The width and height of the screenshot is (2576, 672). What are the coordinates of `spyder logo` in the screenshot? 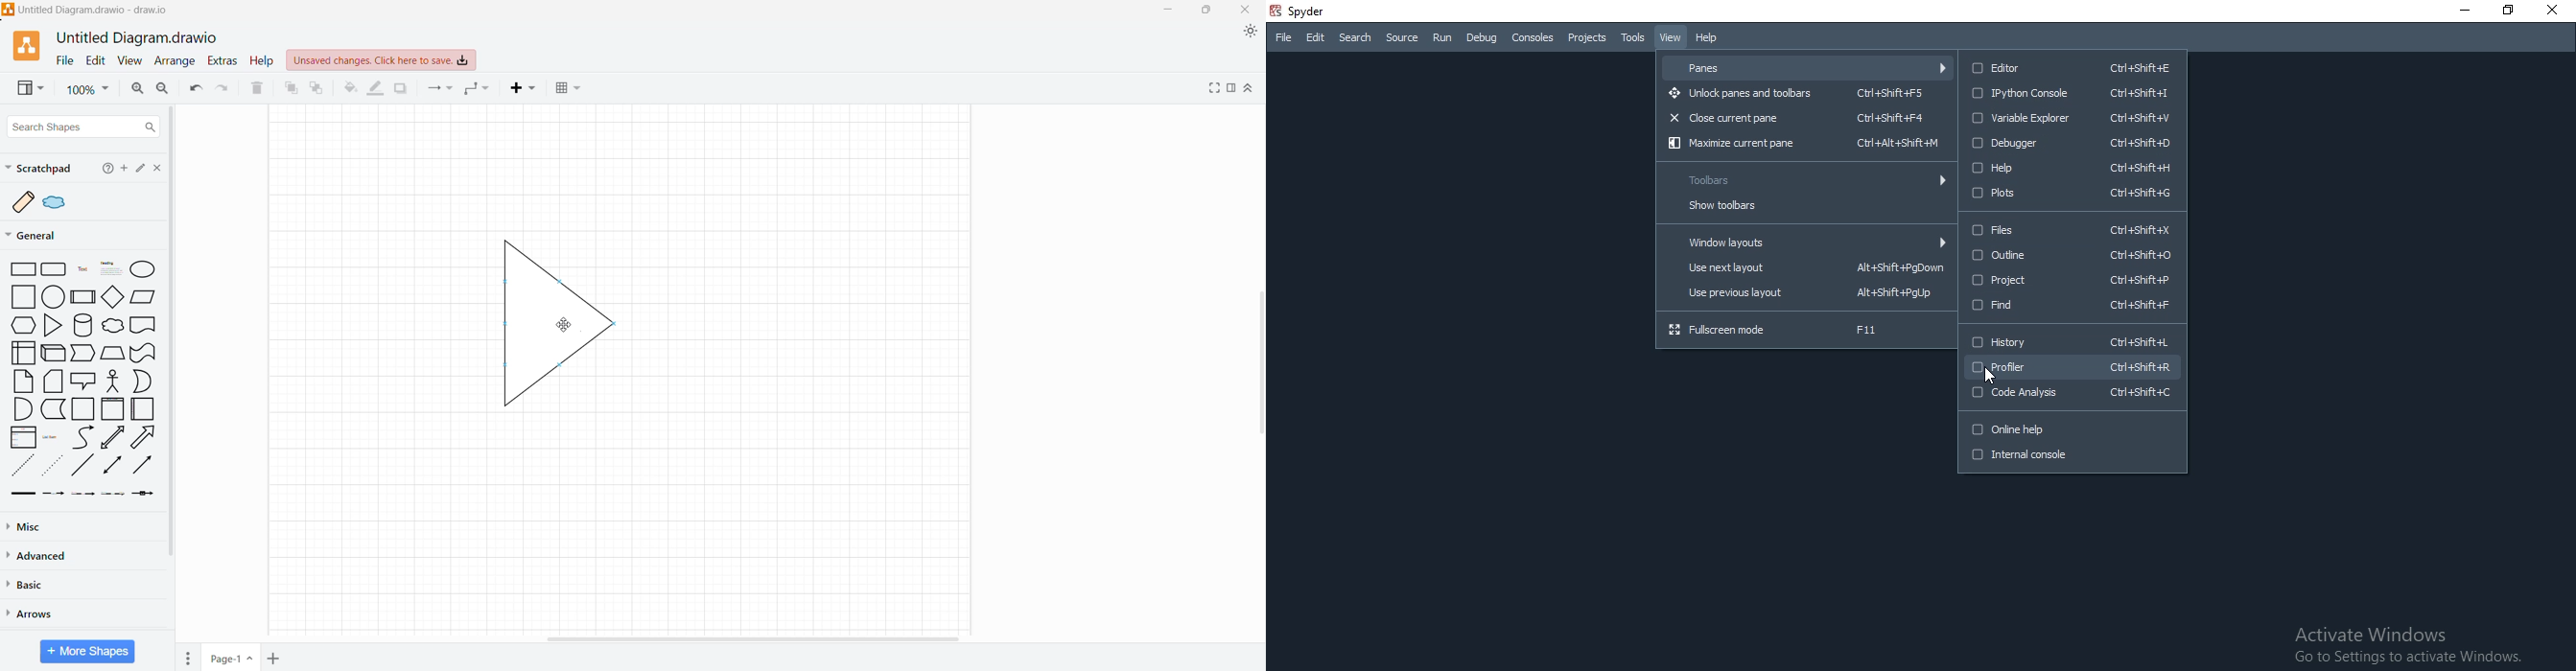 It's located at (1276, 12).